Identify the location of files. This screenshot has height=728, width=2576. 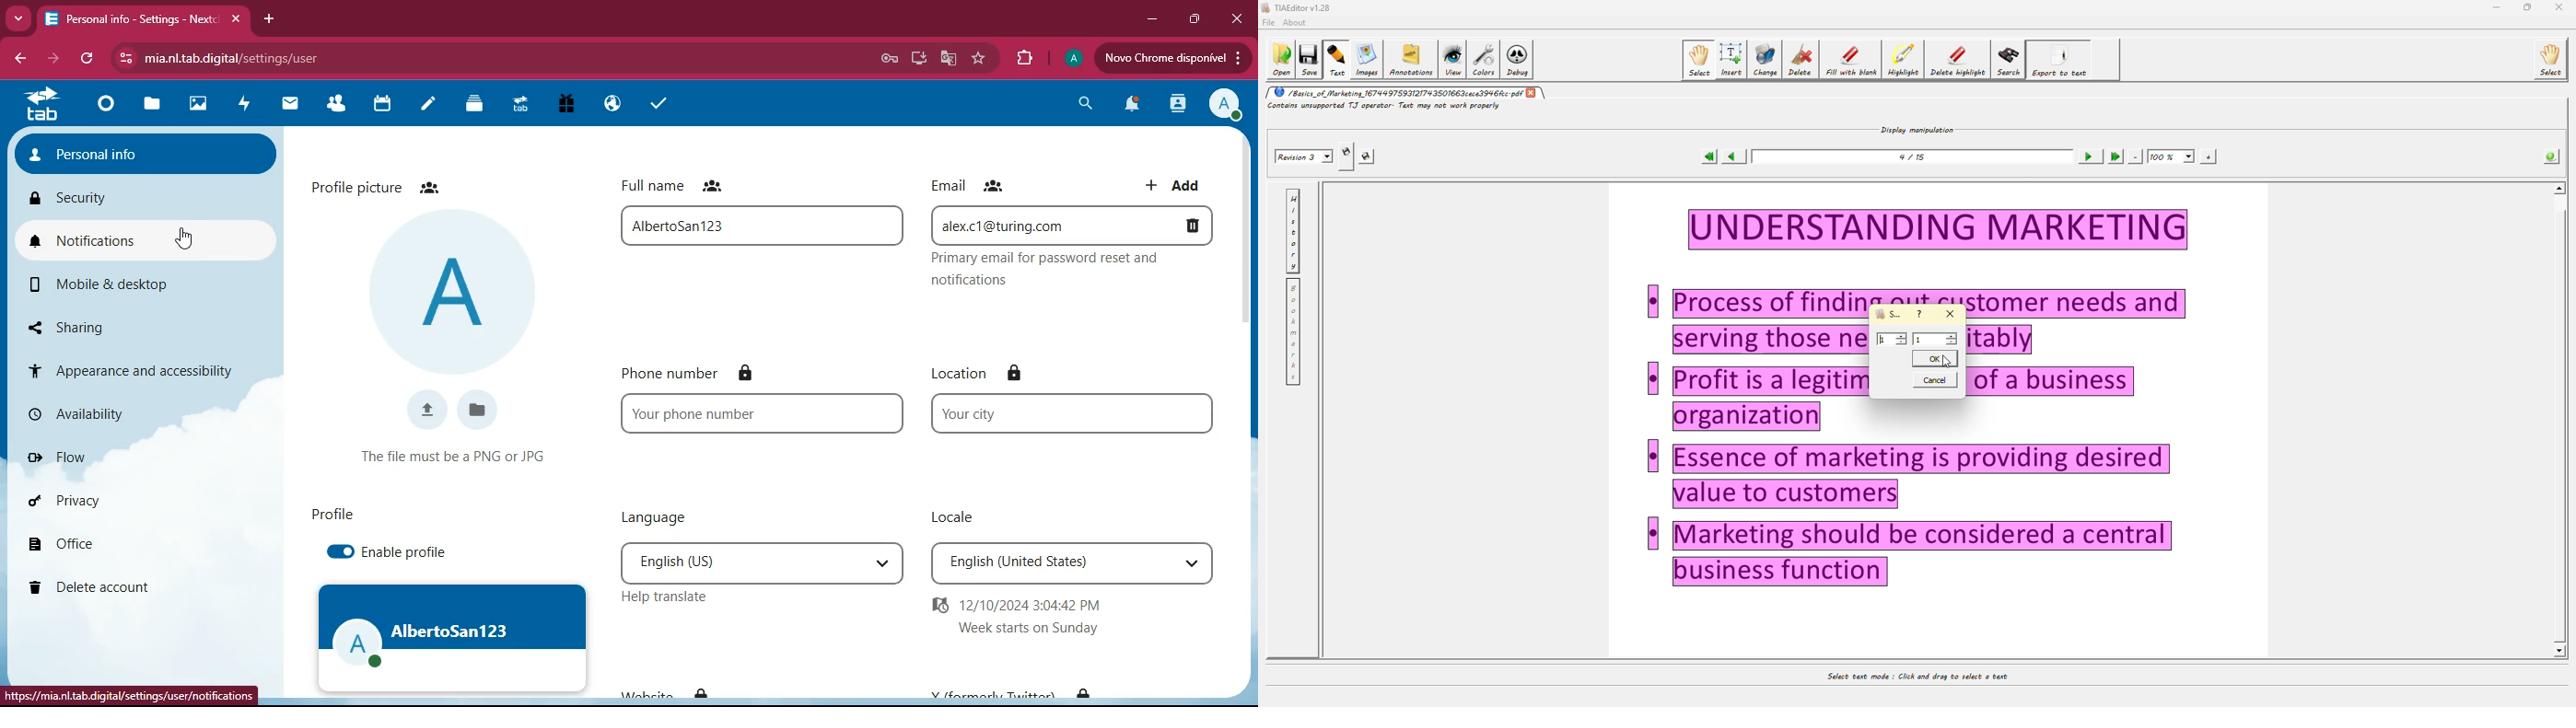
(473, 409).